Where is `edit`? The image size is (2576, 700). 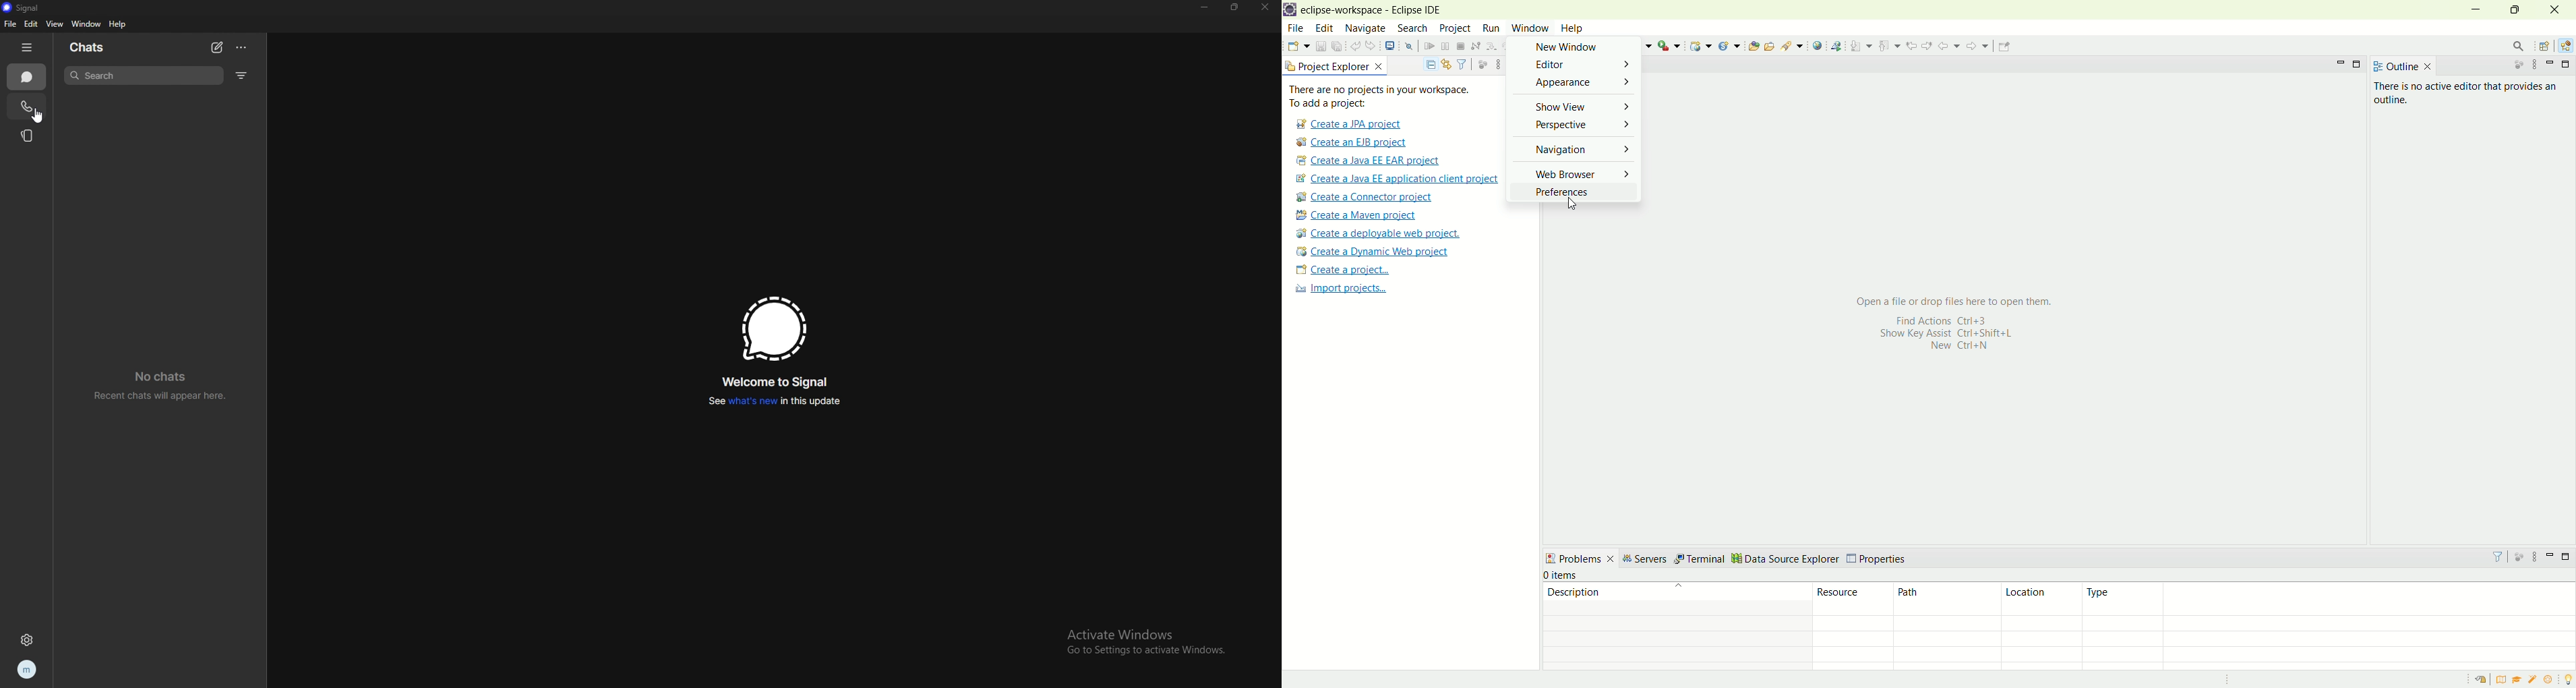 edit is located at coordinates (31, 24).